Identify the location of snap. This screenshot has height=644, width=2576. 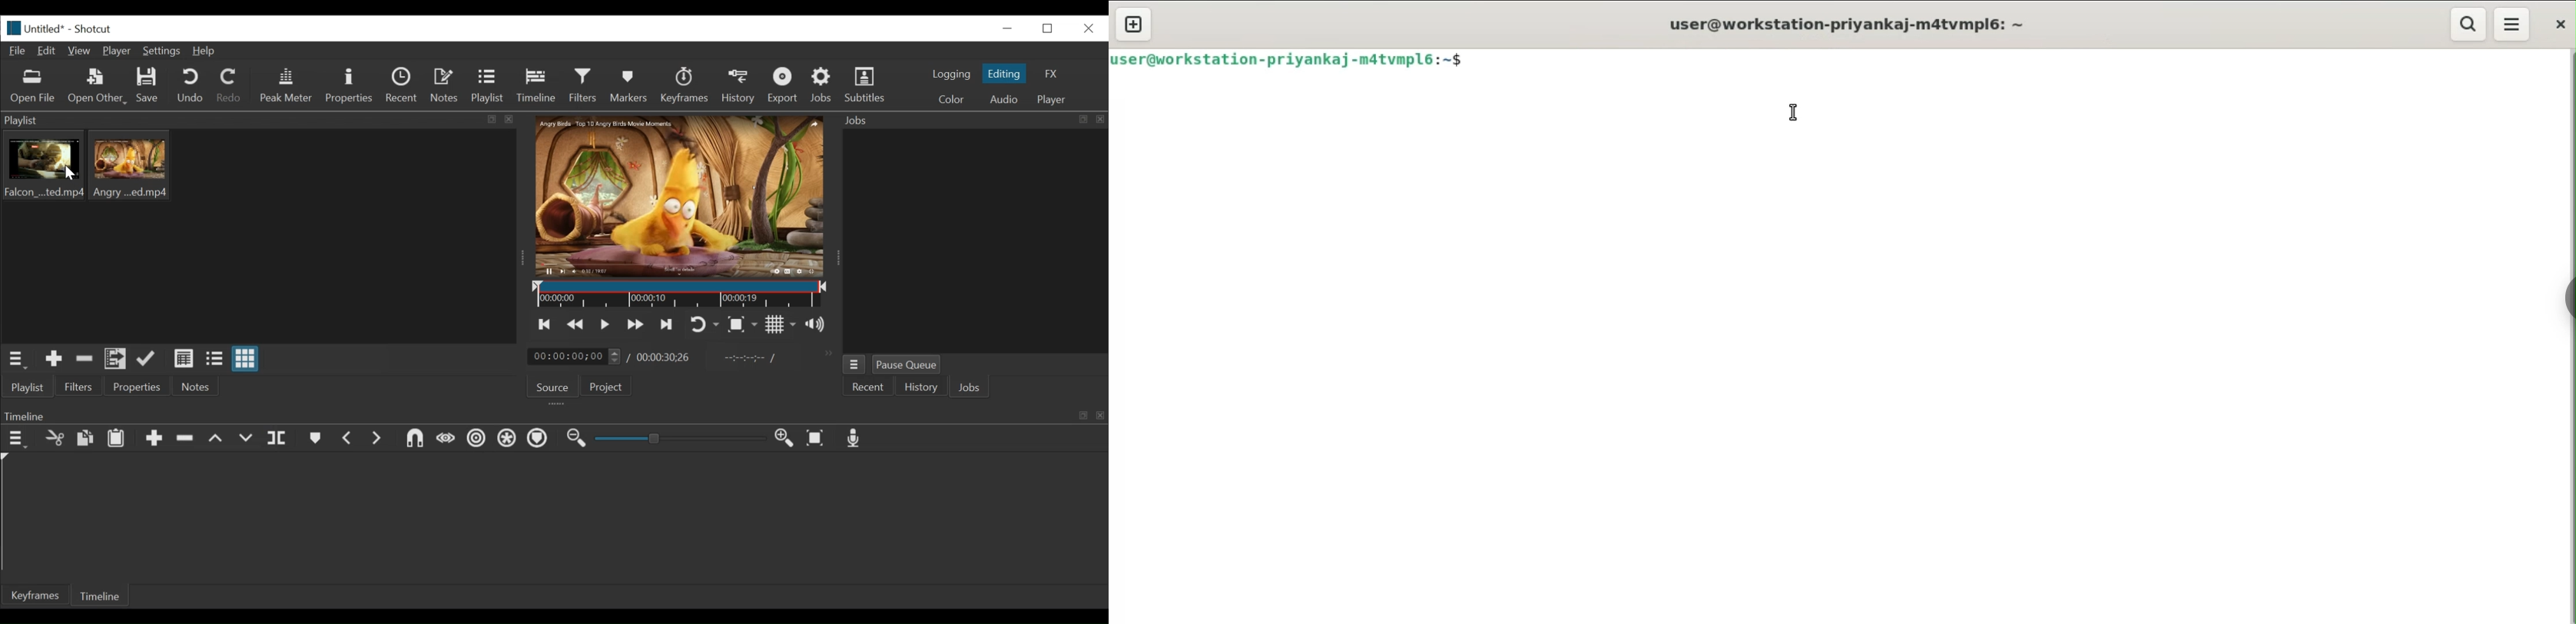
(416, 440).